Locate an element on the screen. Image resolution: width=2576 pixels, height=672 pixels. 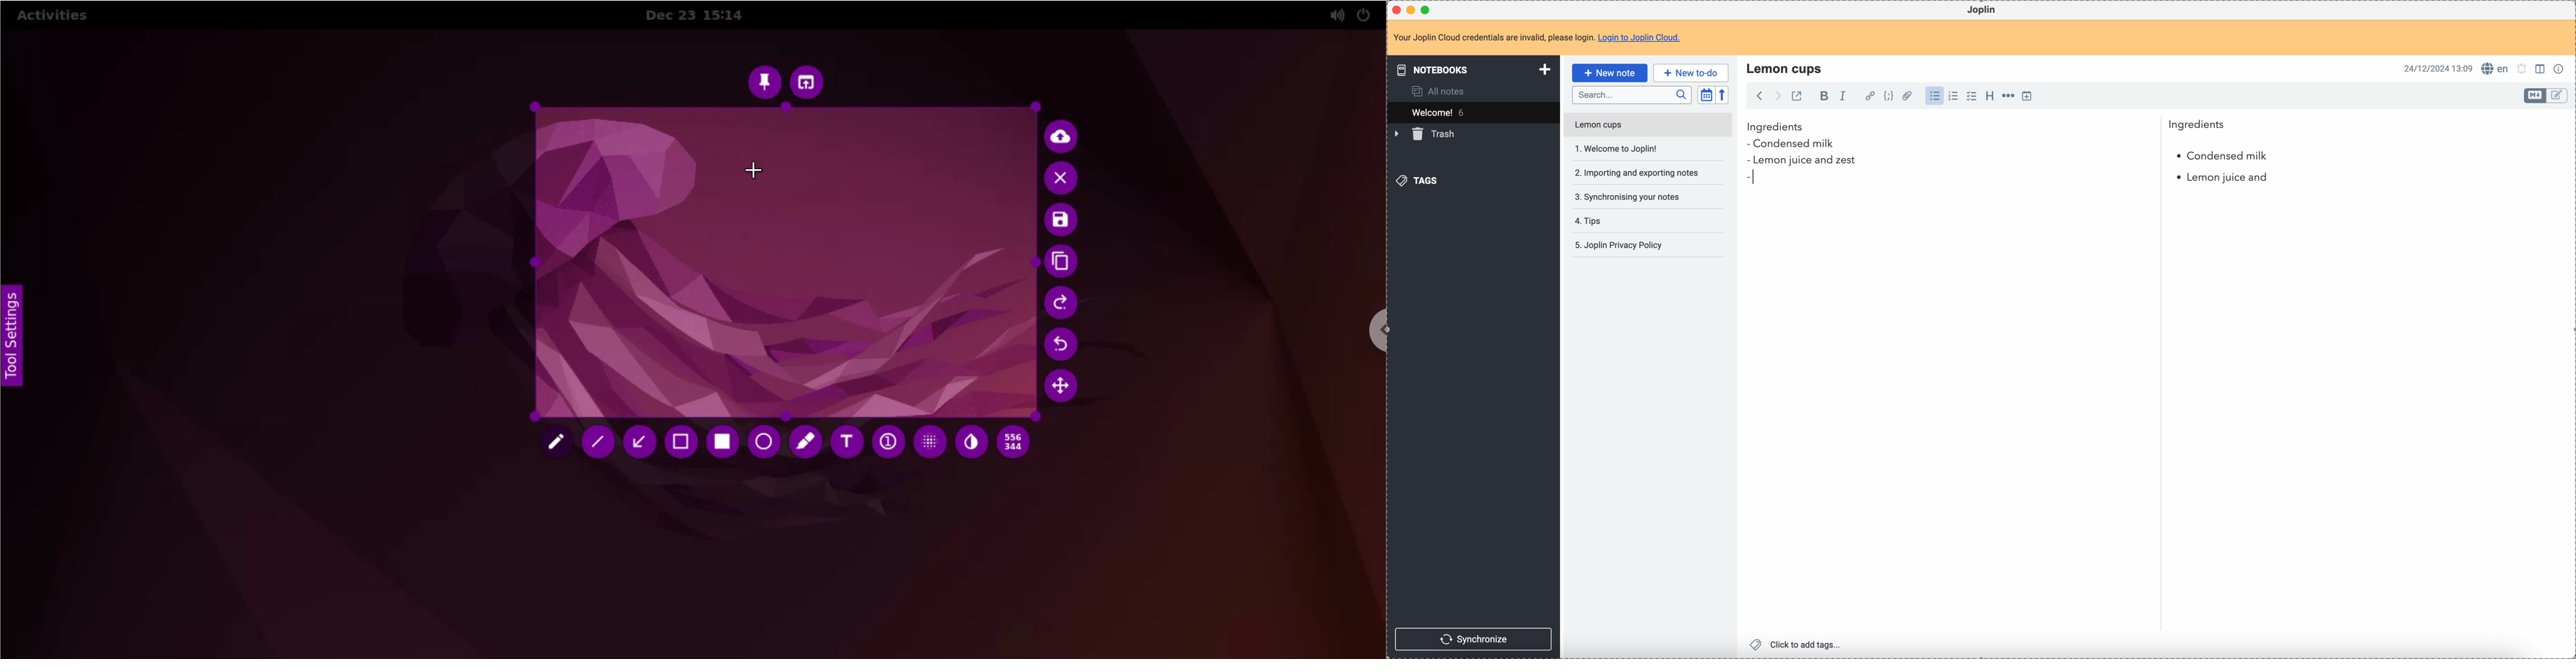
condensed milk is located at coordinates (2221, 156).